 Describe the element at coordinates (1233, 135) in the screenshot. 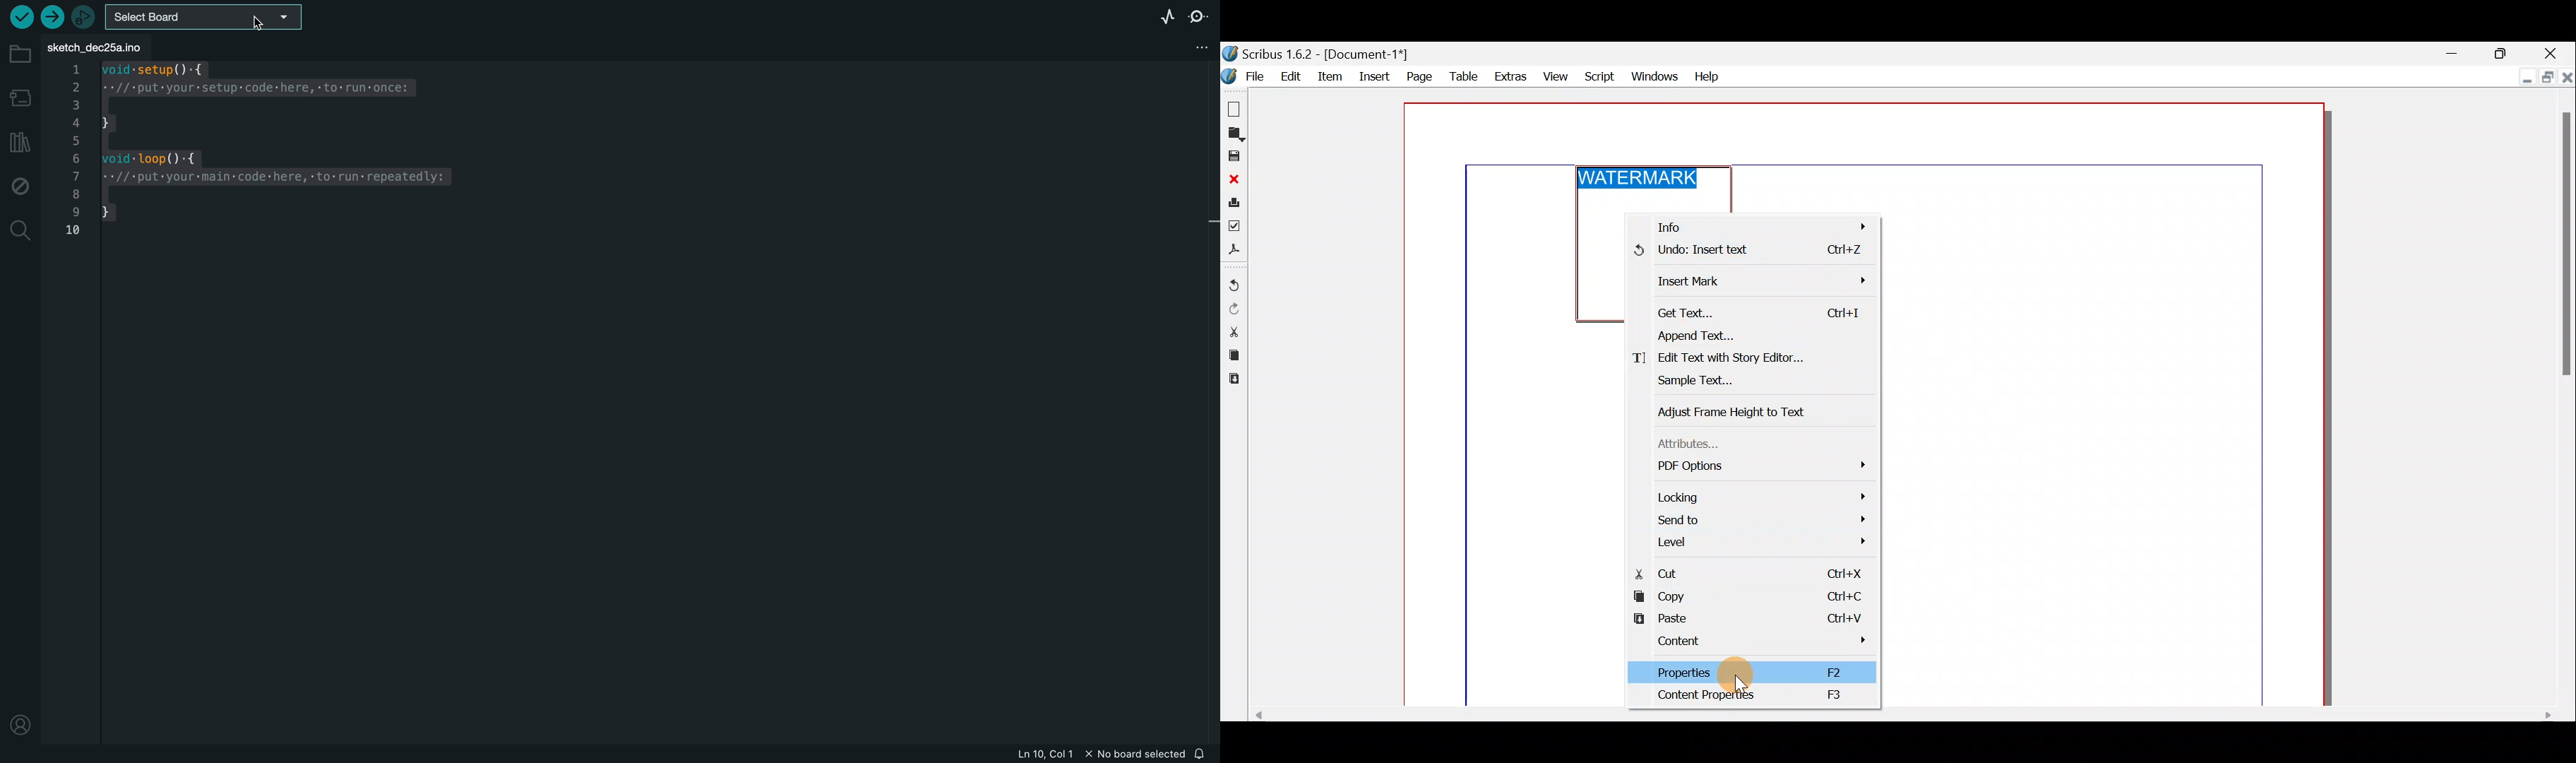

I see `Open` at that location.